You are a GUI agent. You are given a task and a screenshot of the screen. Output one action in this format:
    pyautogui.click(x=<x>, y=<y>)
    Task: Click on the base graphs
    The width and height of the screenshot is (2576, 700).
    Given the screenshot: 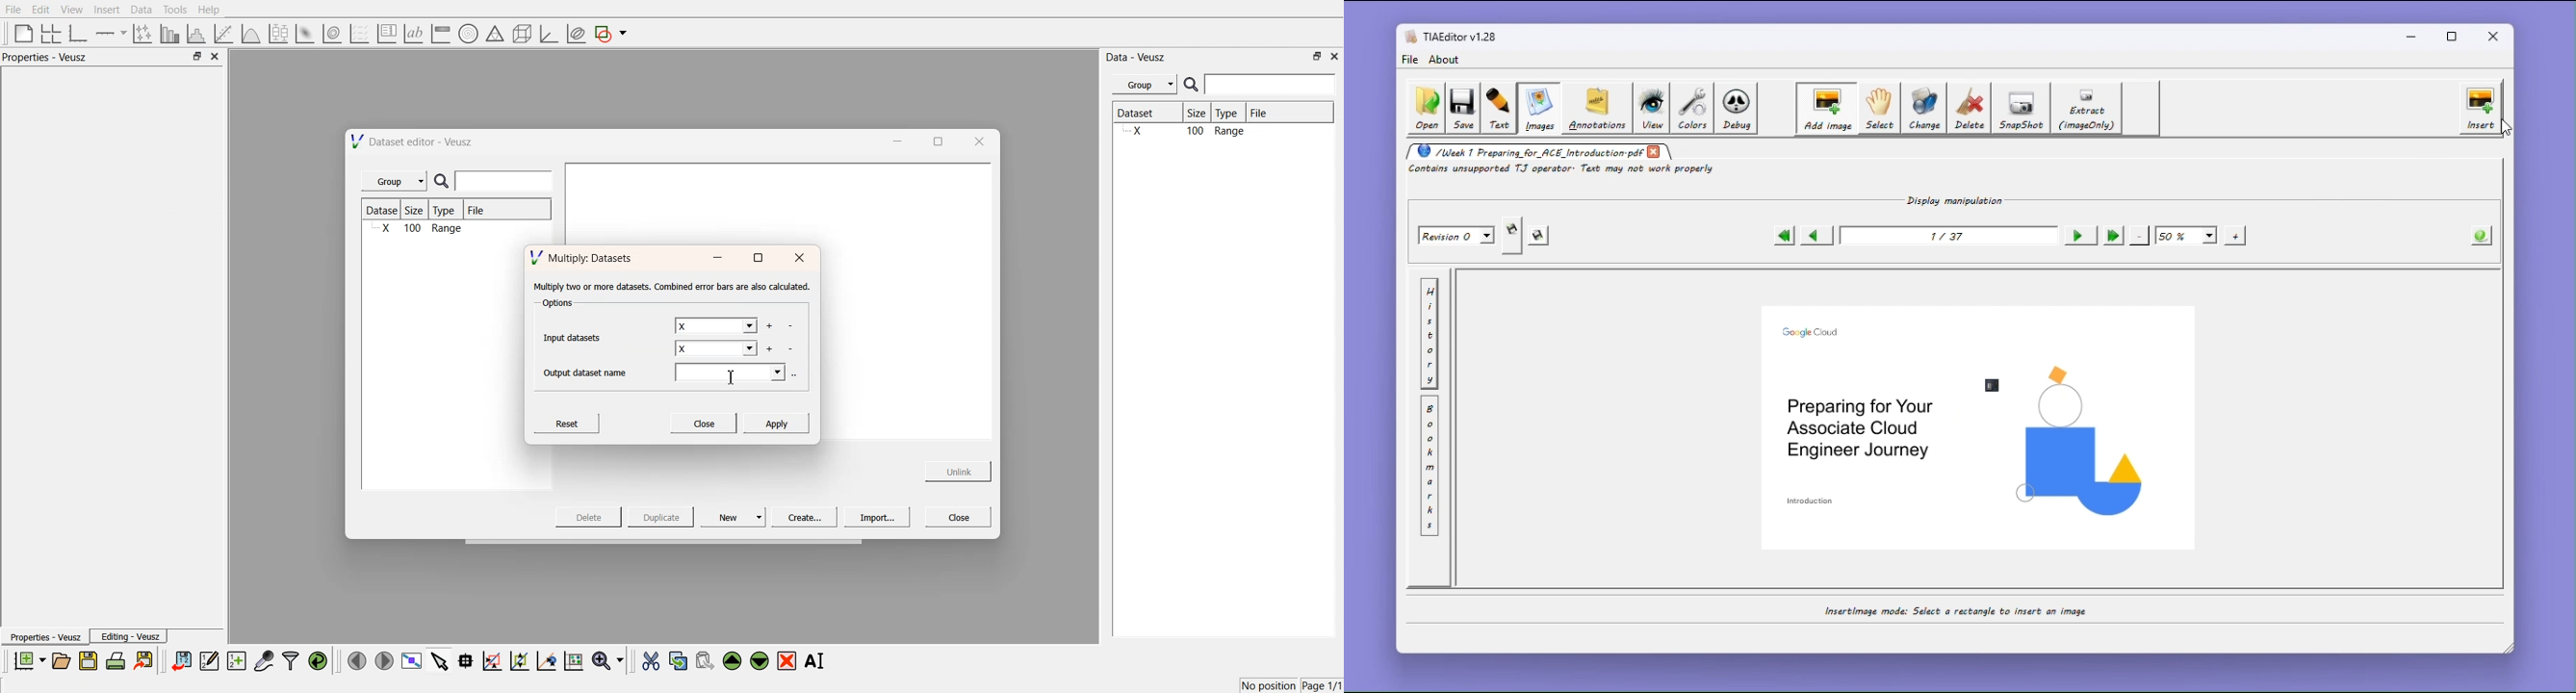 What is the action you would take?
    pyautogui.click(x=79, y=33)
    